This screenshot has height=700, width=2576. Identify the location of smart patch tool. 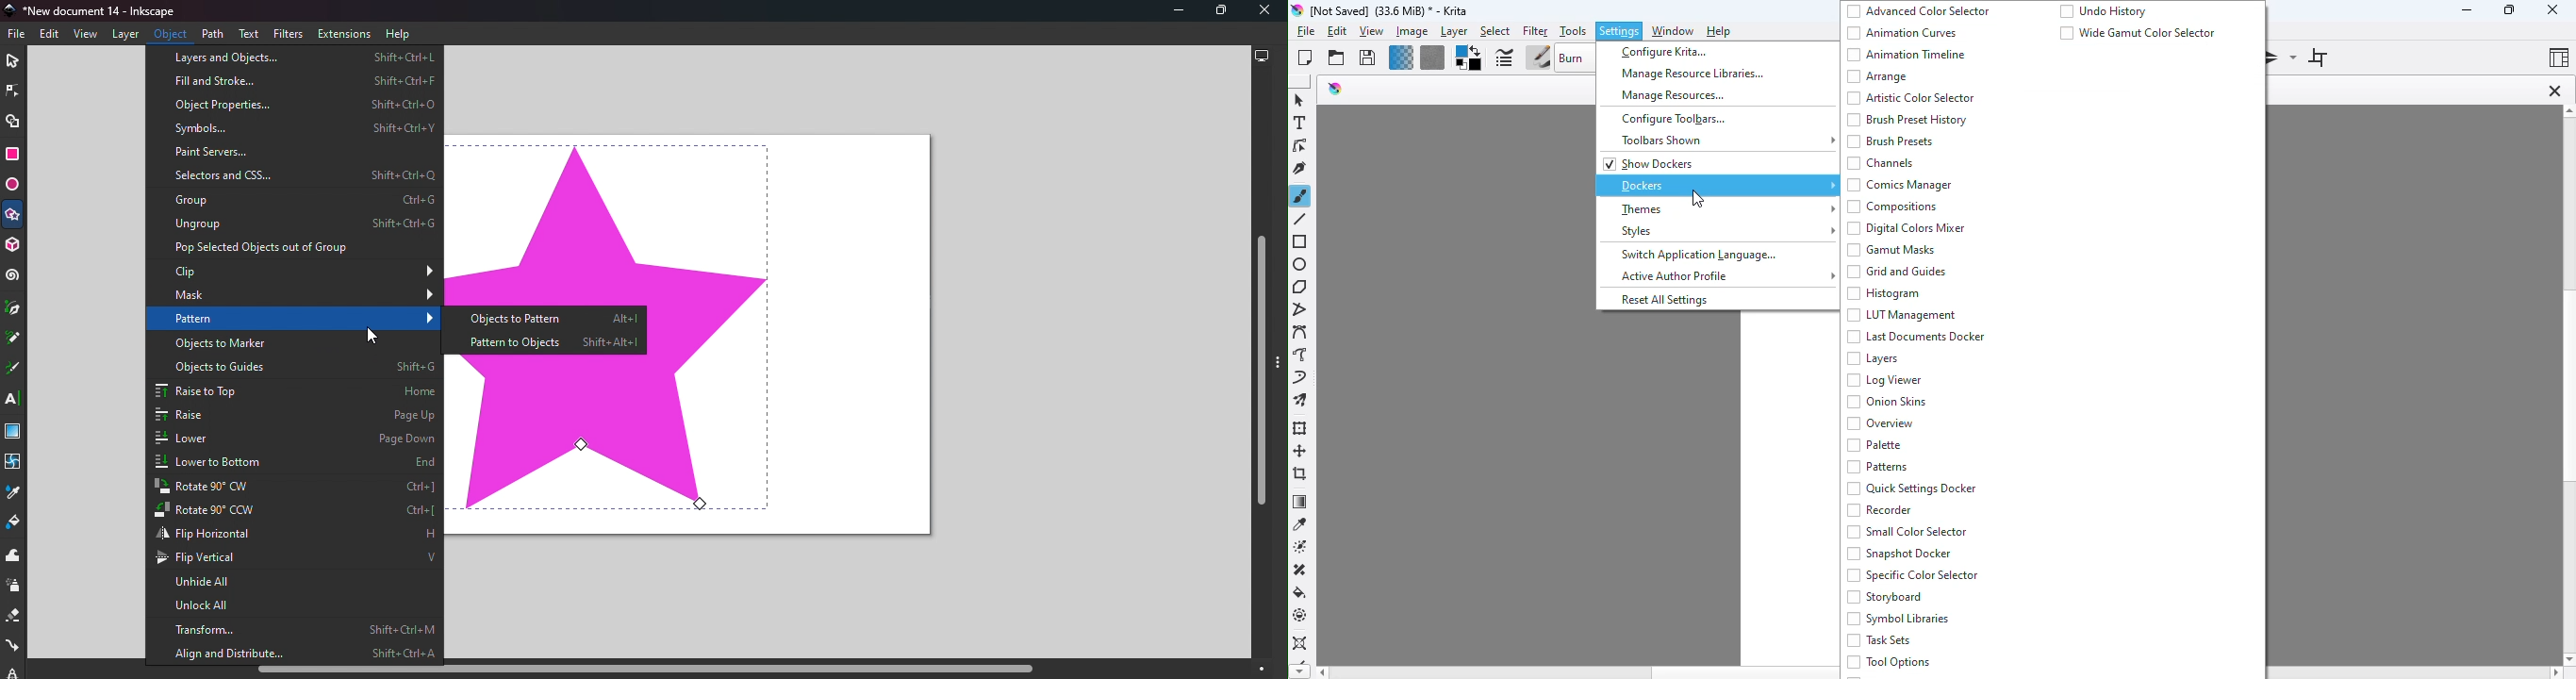
(1300, 570).